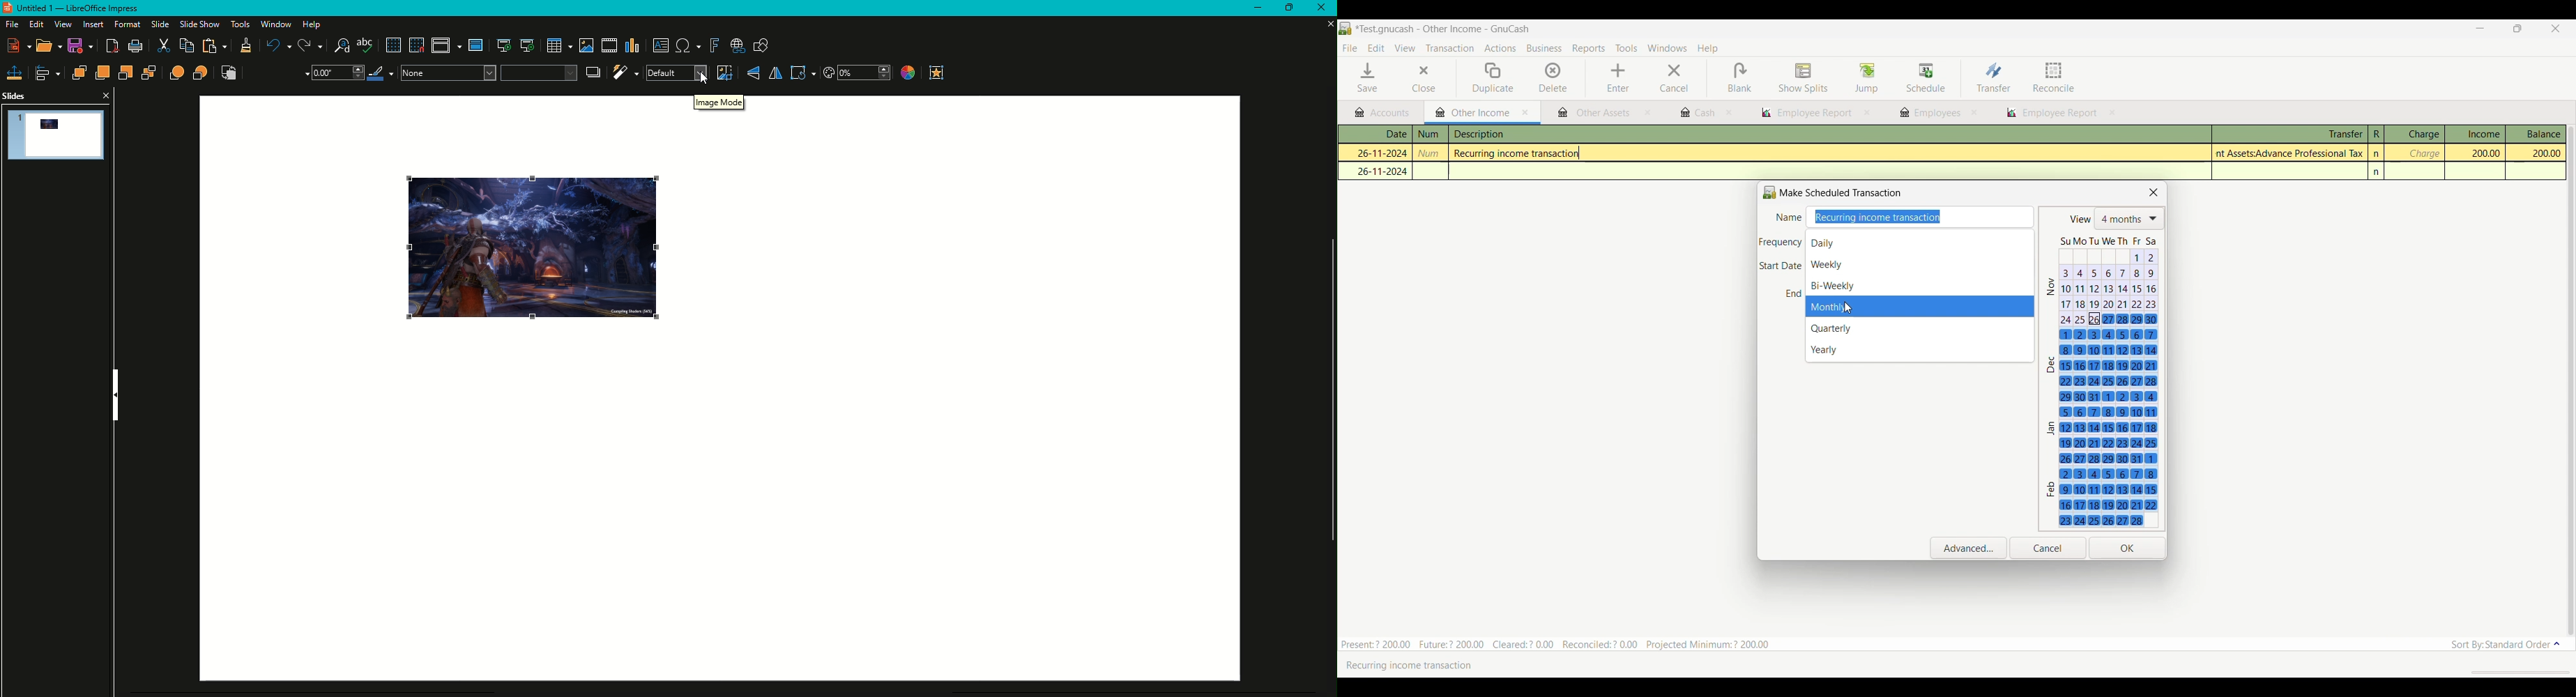  I want to click on Copy, so click(185, 46).